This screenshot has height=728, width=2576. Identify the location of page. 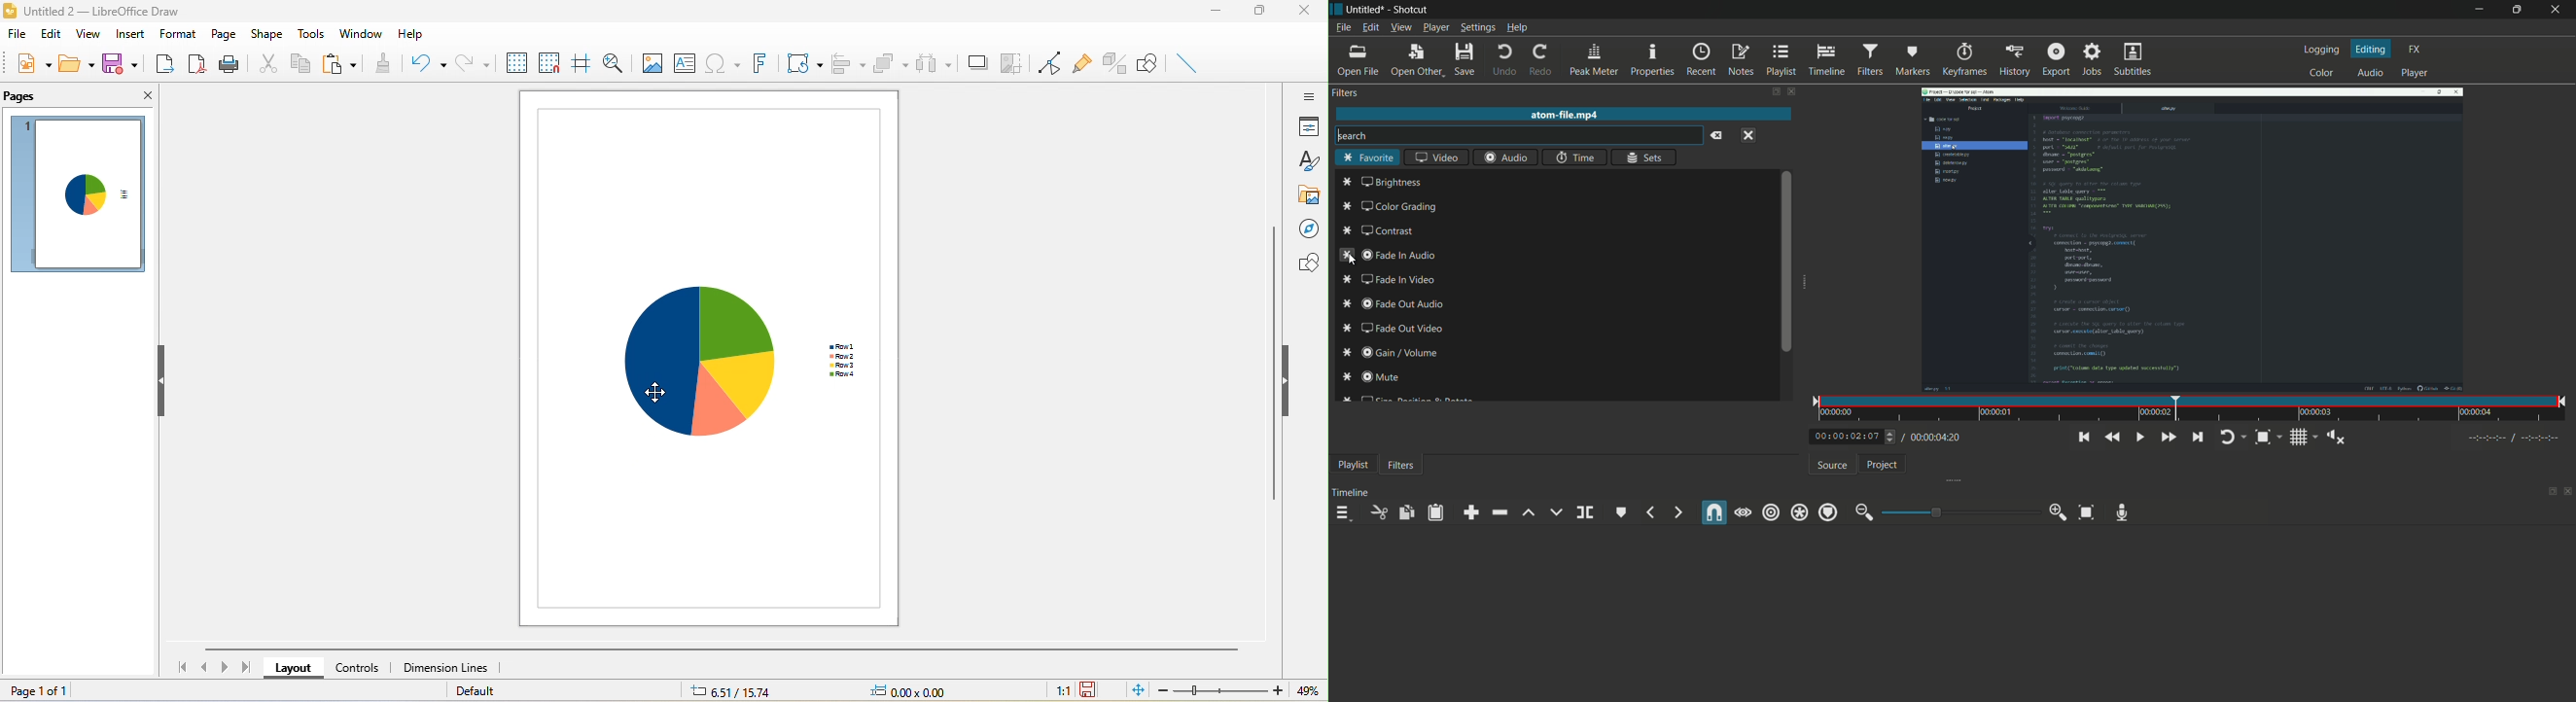
(225, 35).